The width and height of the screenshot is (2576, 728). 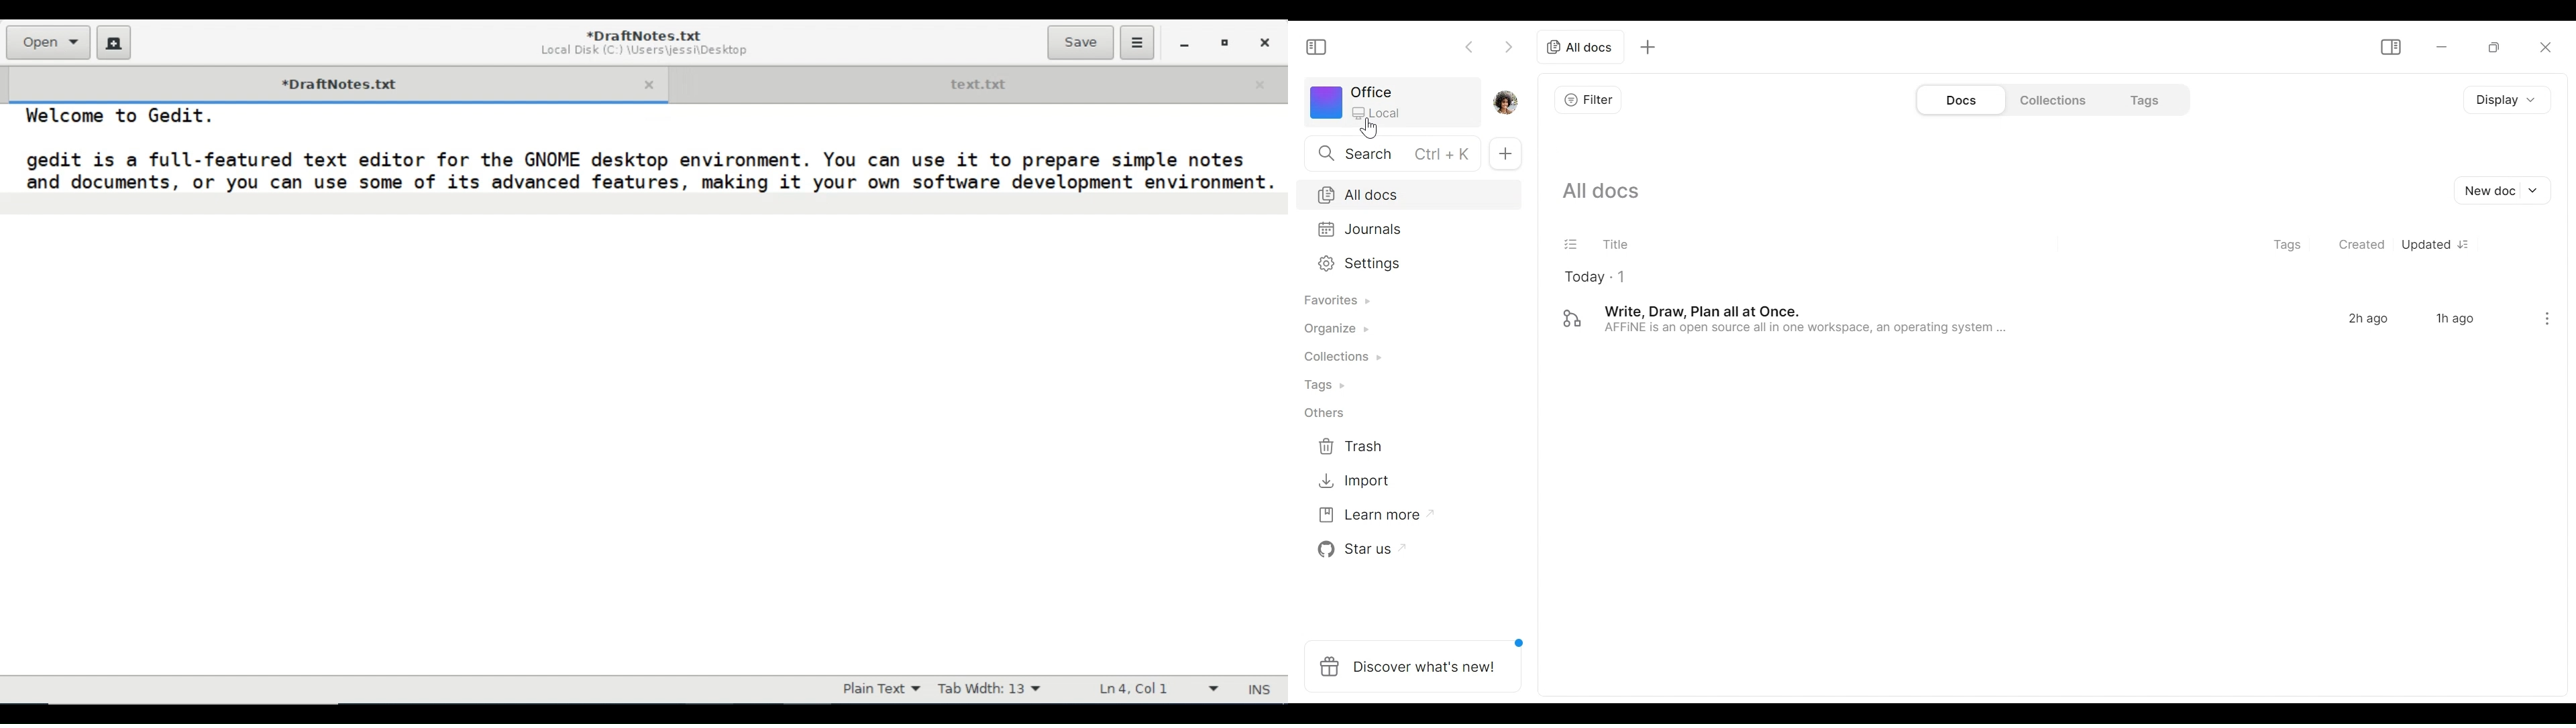 I want to click on Star us, so click(x=1354, y=549).